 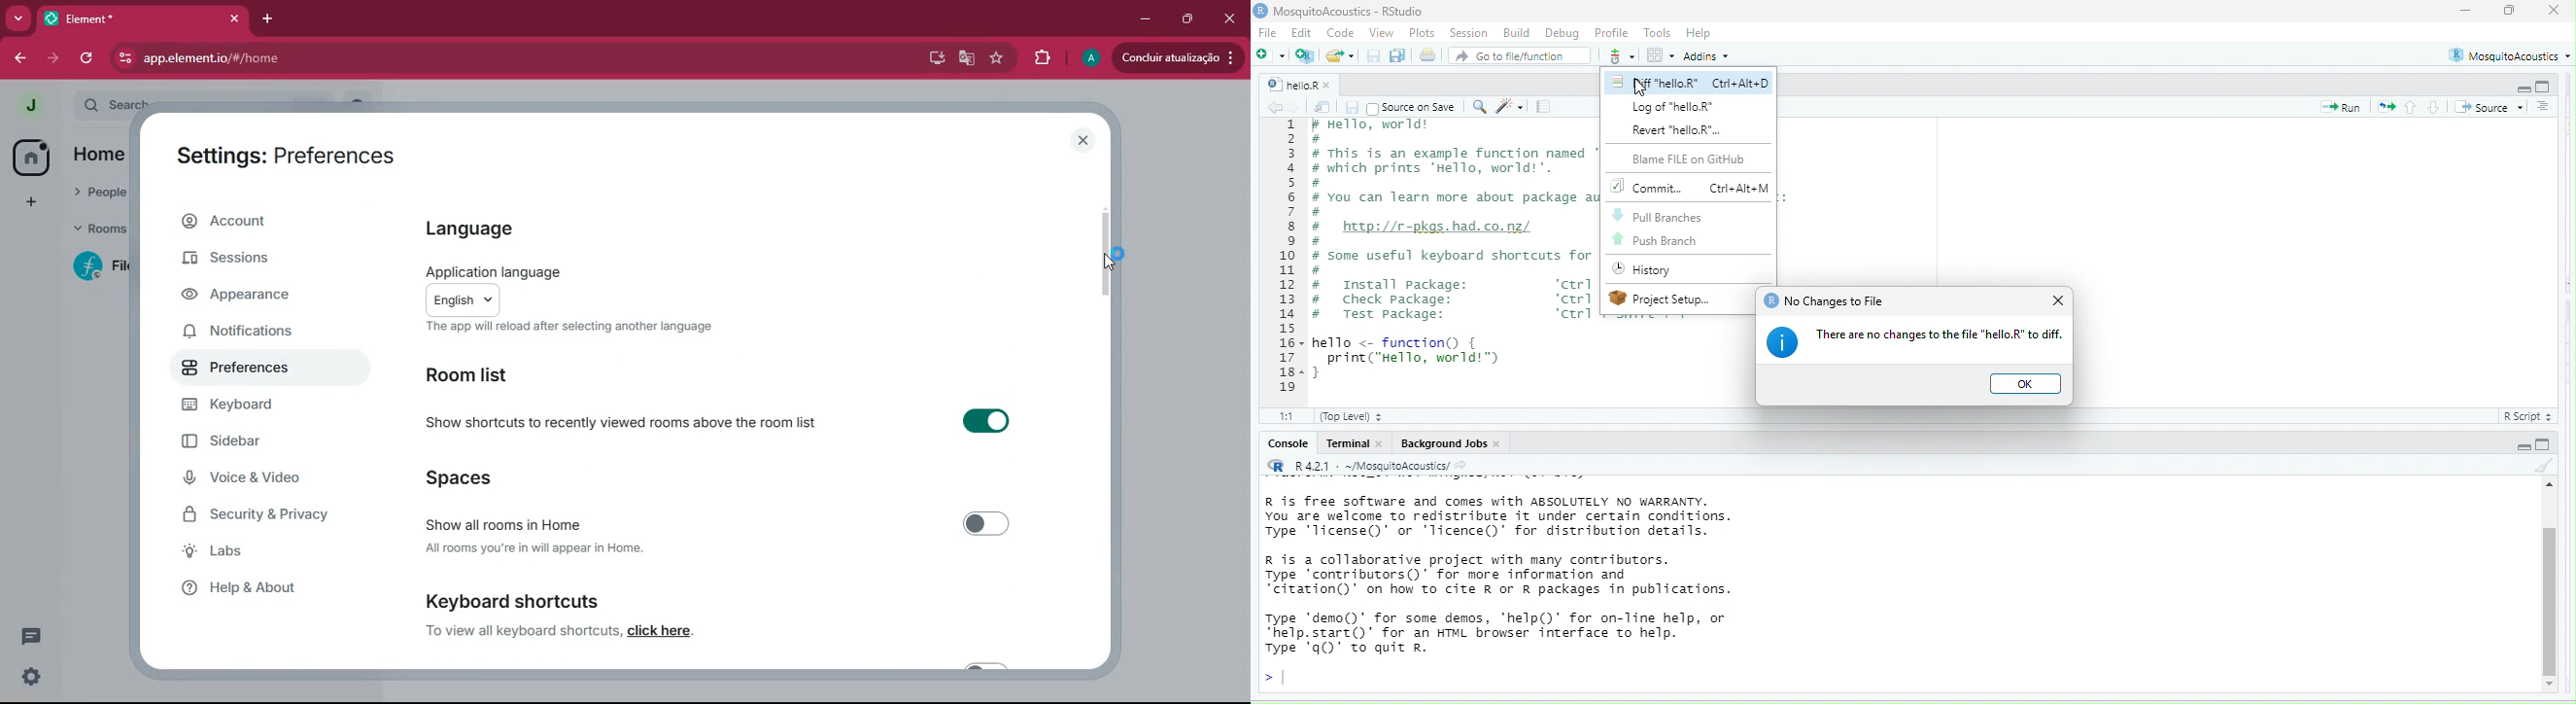 What do you see at coordinates (233, 19) in the screenshot?
I see `Close` at bounding box center [233, 19].